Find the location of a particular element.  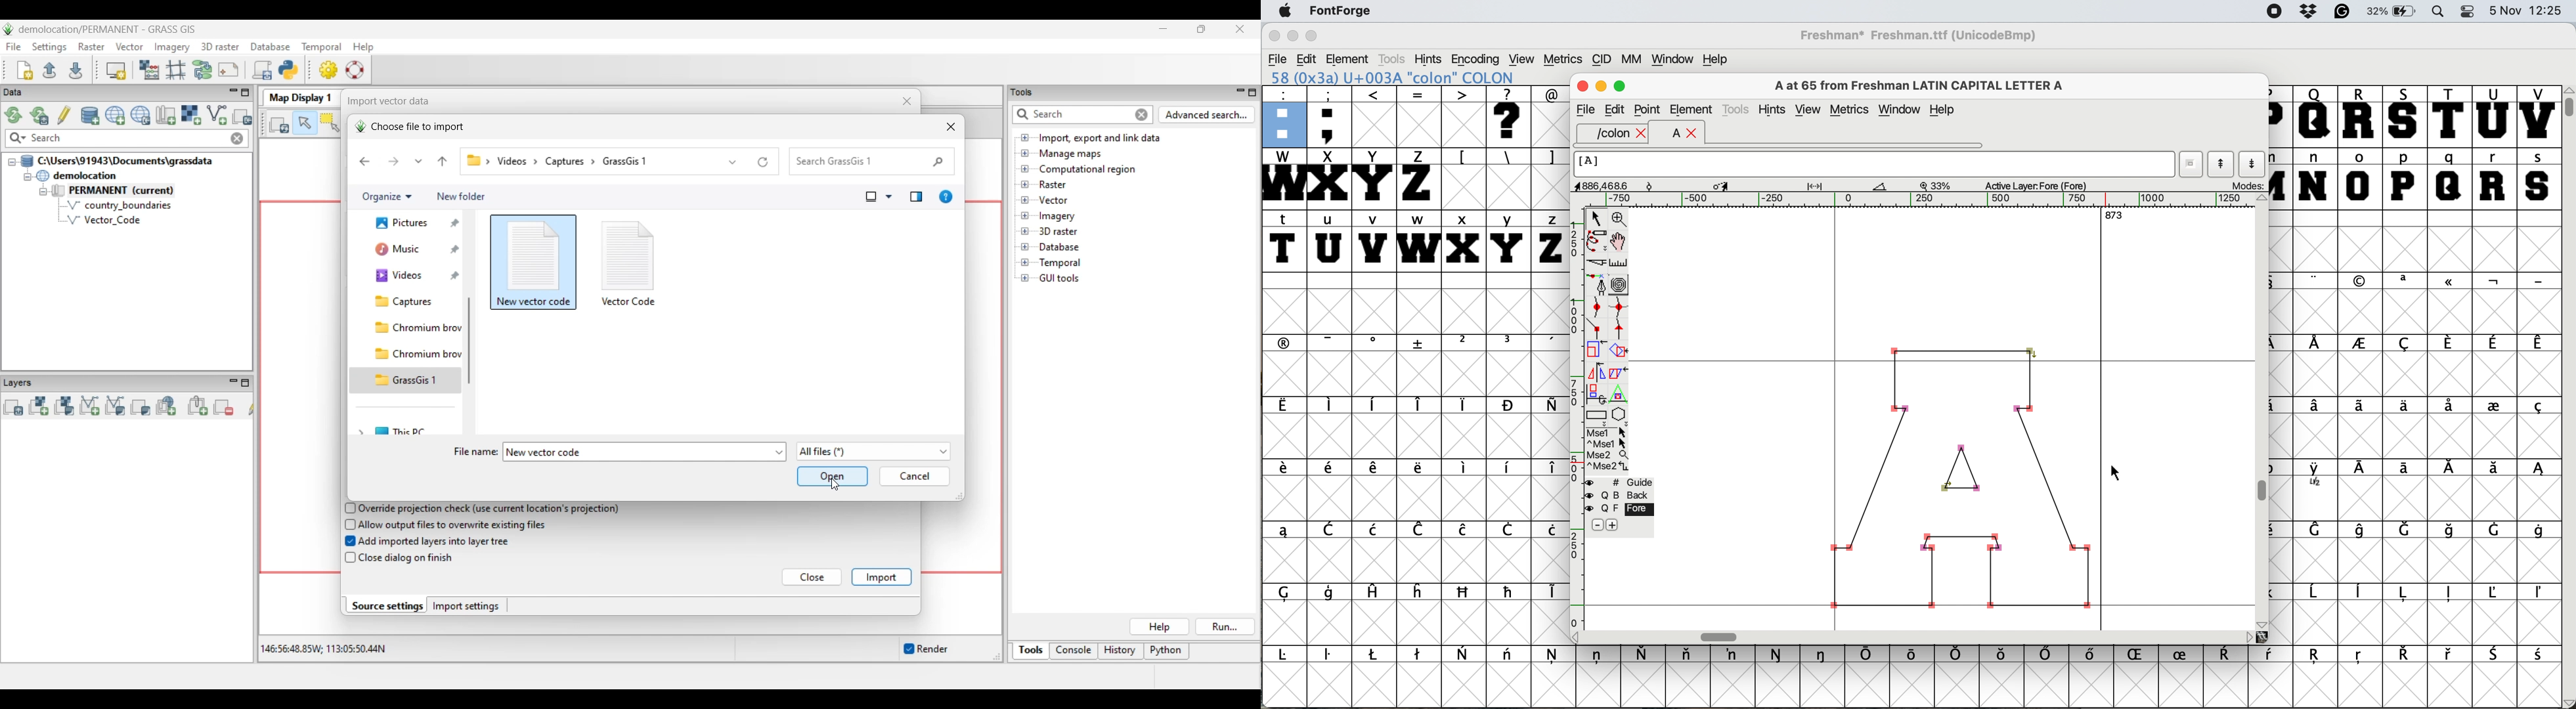

symbol is located at coordinates (1420, 529).